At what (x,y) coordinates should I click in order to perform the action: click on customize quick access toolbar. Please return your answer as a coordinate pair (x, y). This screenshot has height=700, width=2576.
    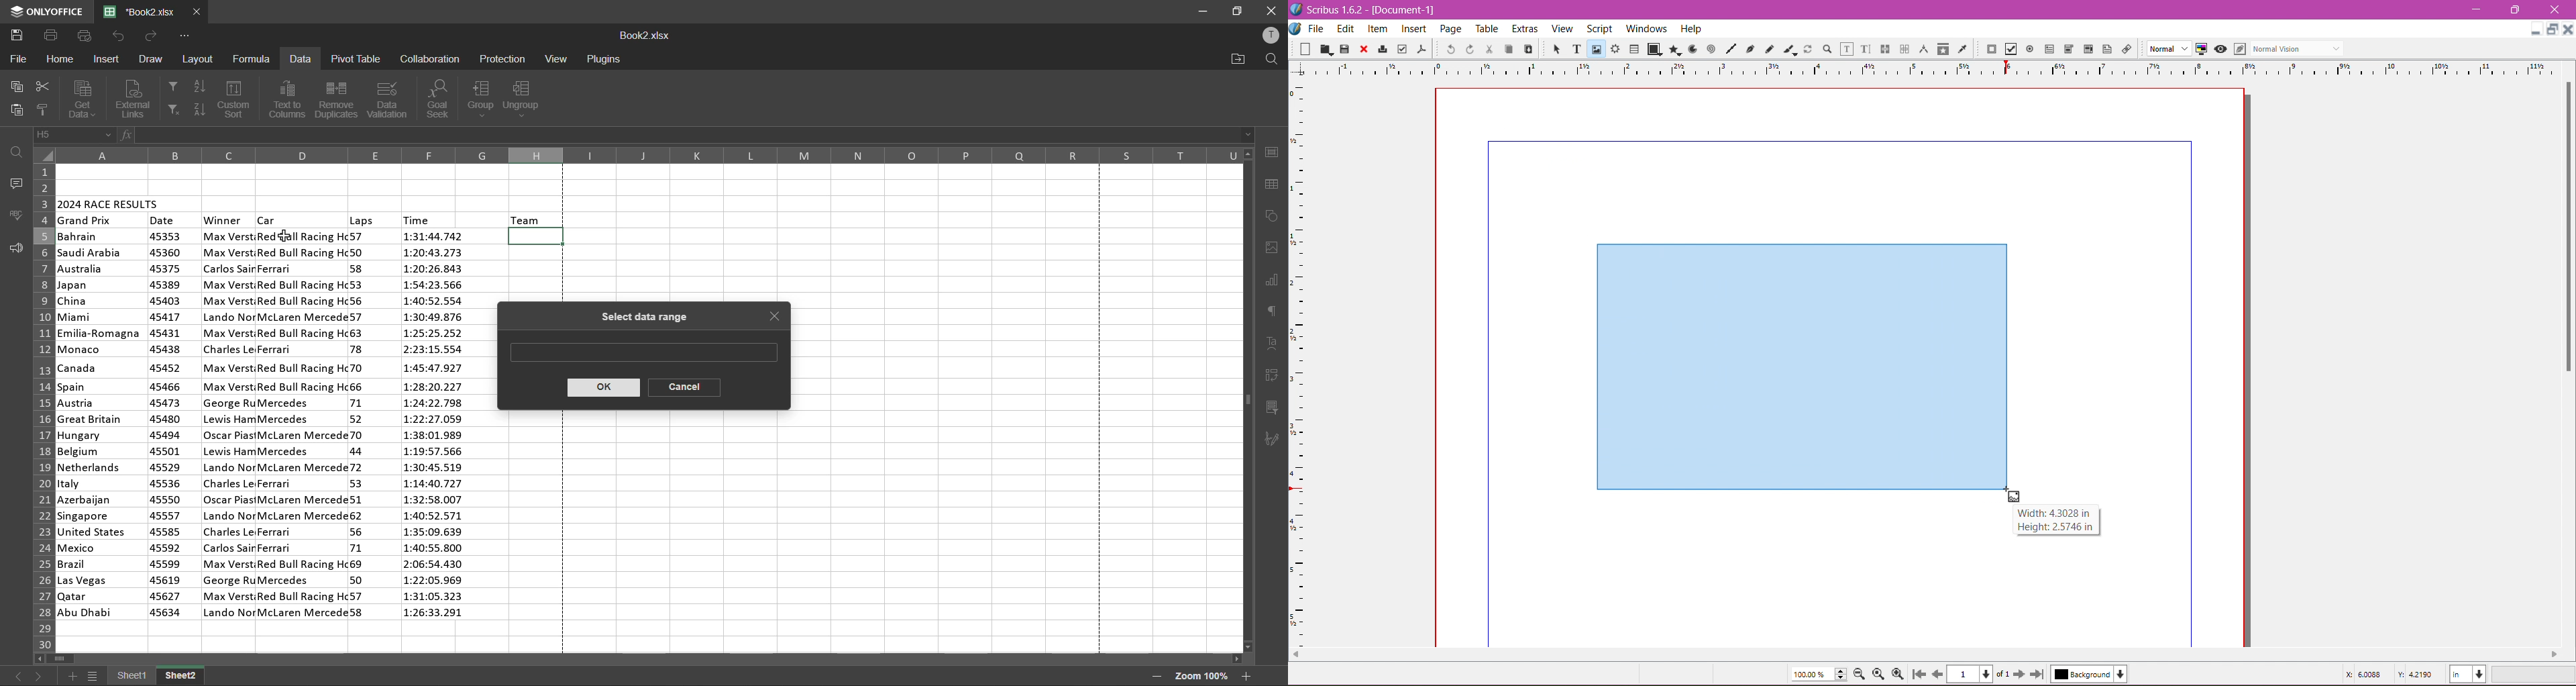
    Looking at the image, I should click on (183, 36).